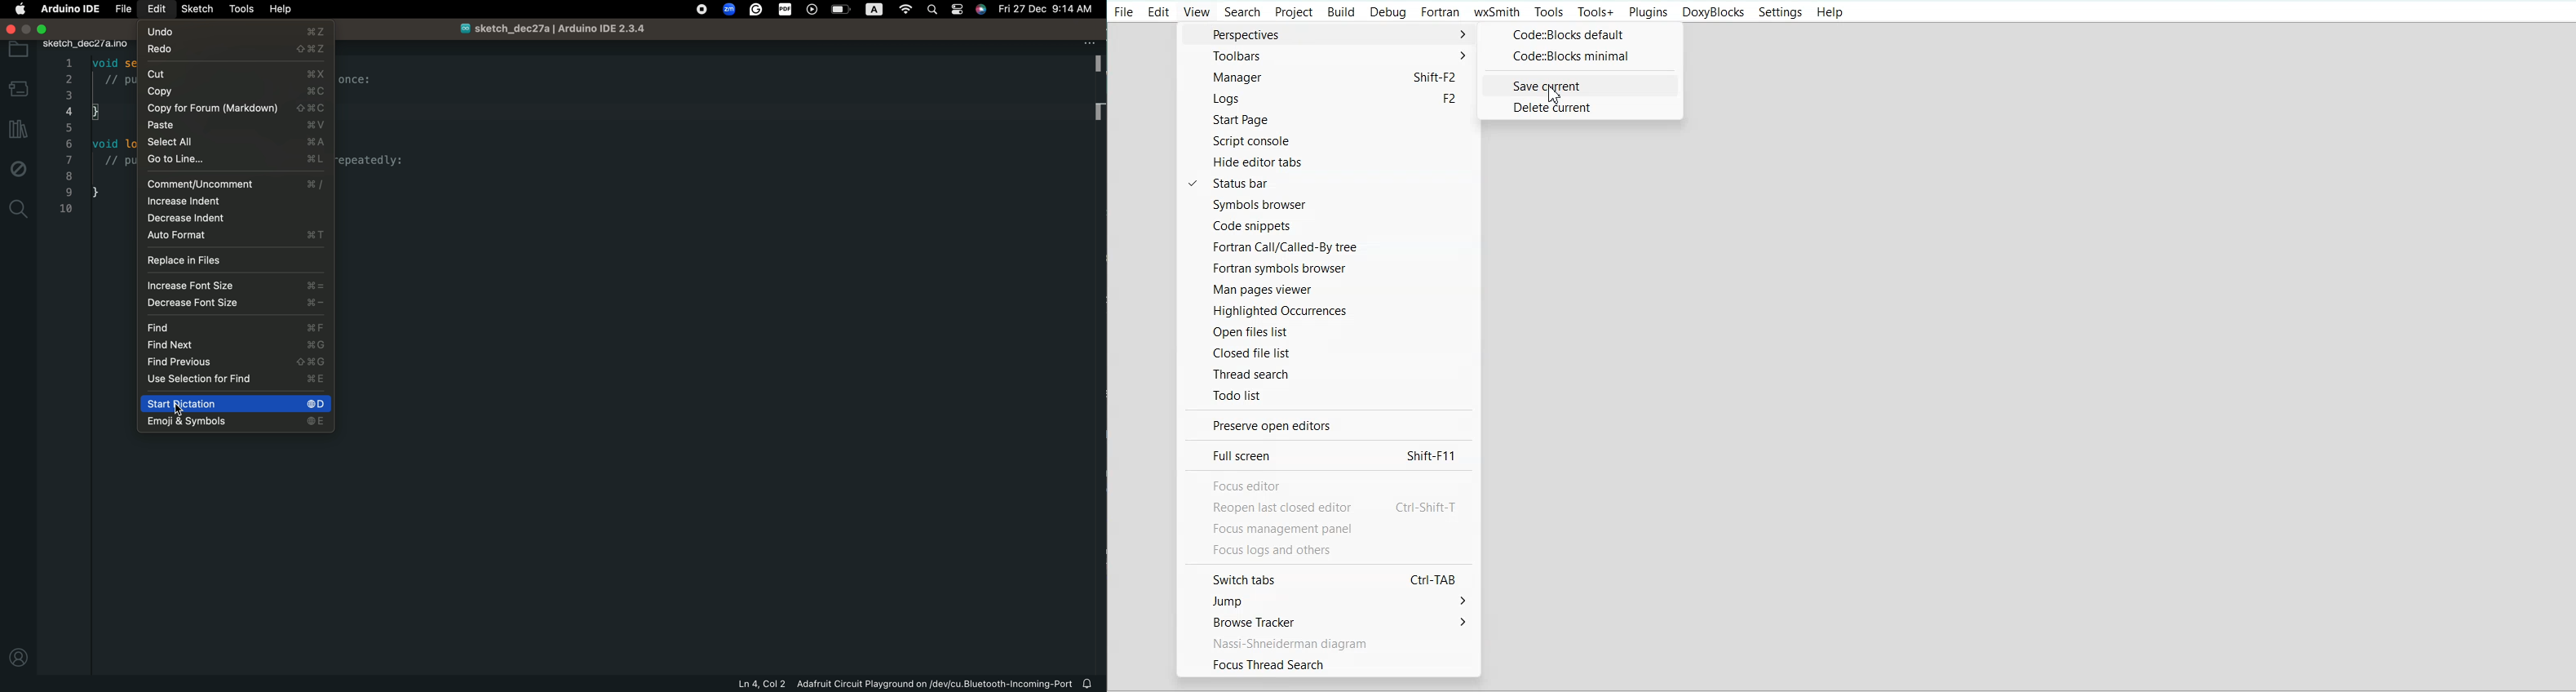 The height and width of the screenshot is (700, 2576). Describe the element at coordinates (1330, 225) in the screenshot. I see `Code snippets` at that location.